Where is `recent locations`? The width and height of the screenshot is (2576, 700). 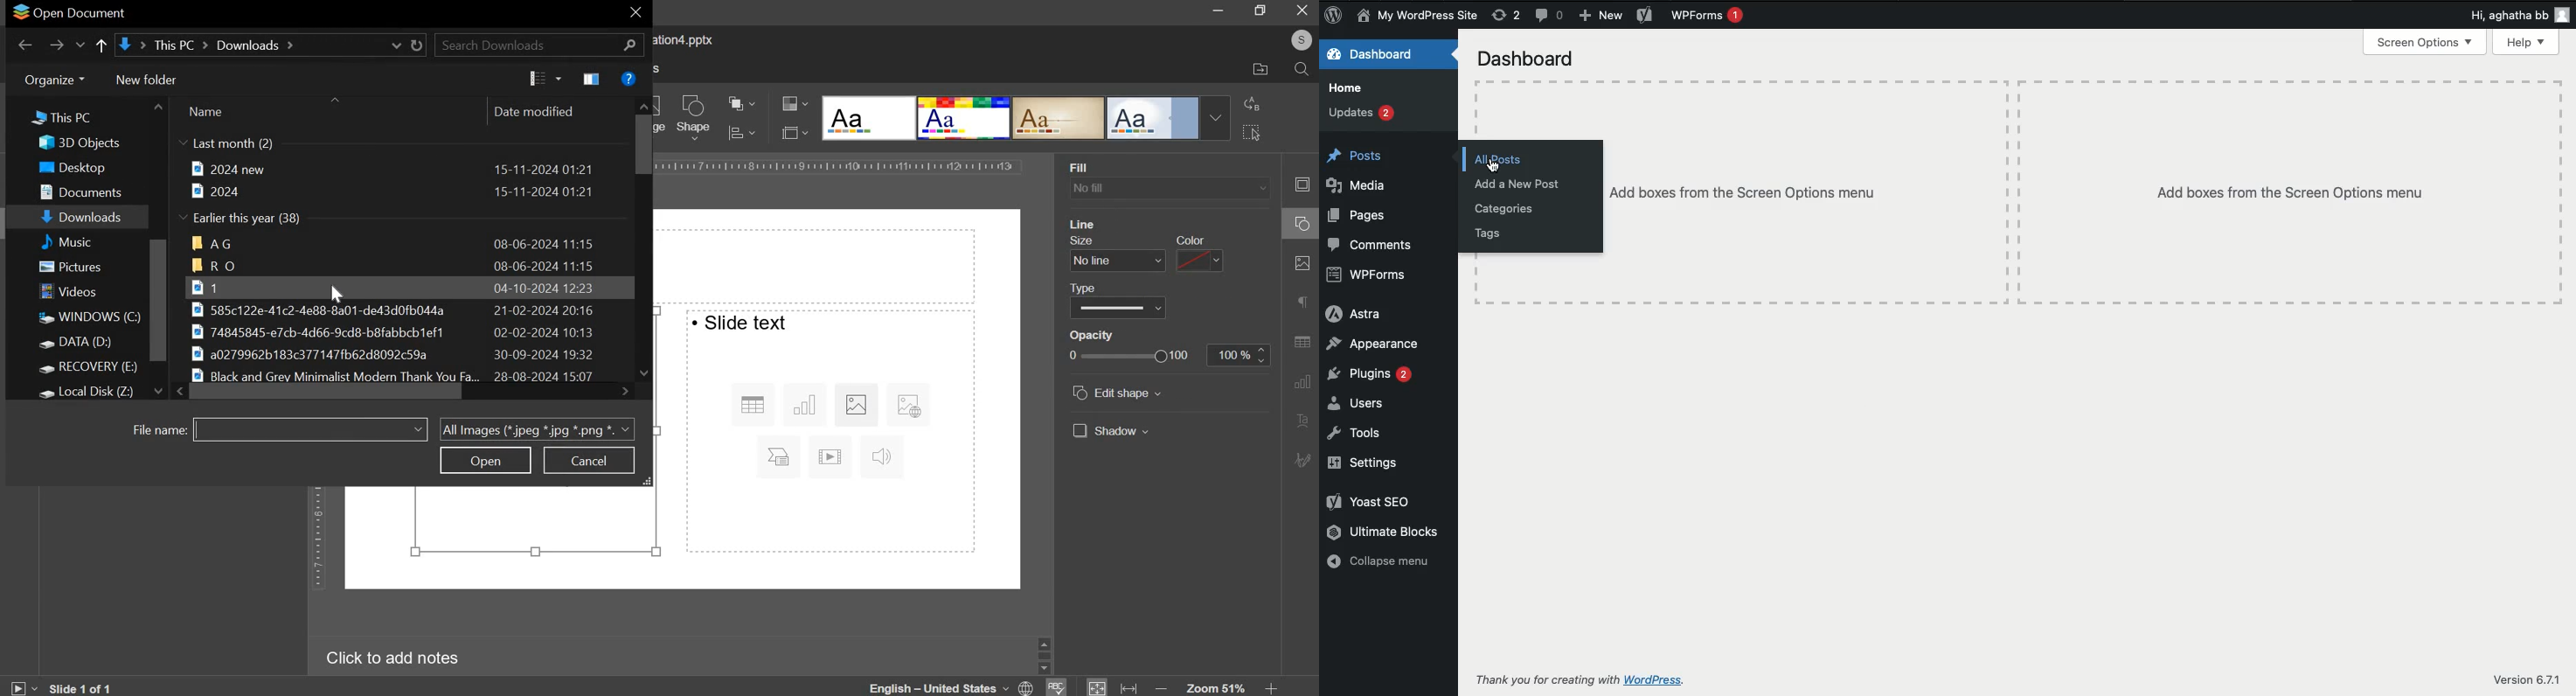 recent locations is located at coordinates (81, 47).